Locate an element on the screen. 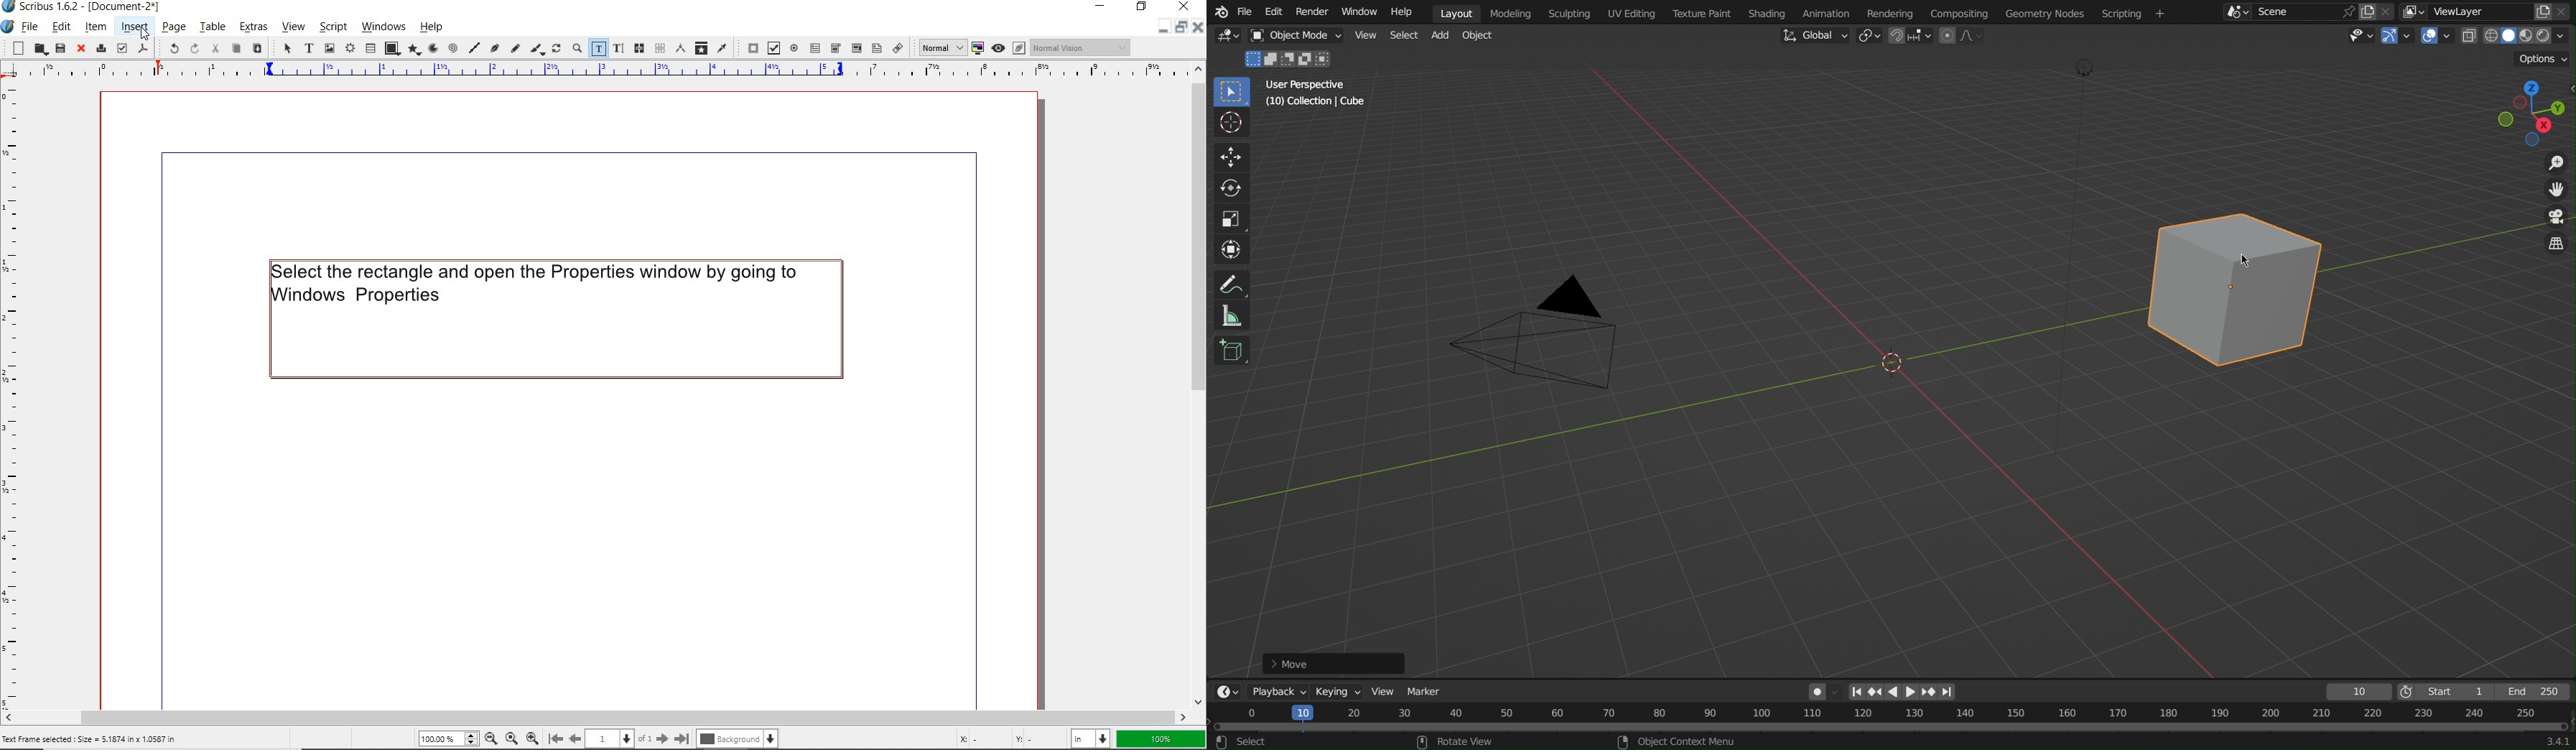 This screenshot has height=756, width=2576. restore is located at coordinates (1142, 8).